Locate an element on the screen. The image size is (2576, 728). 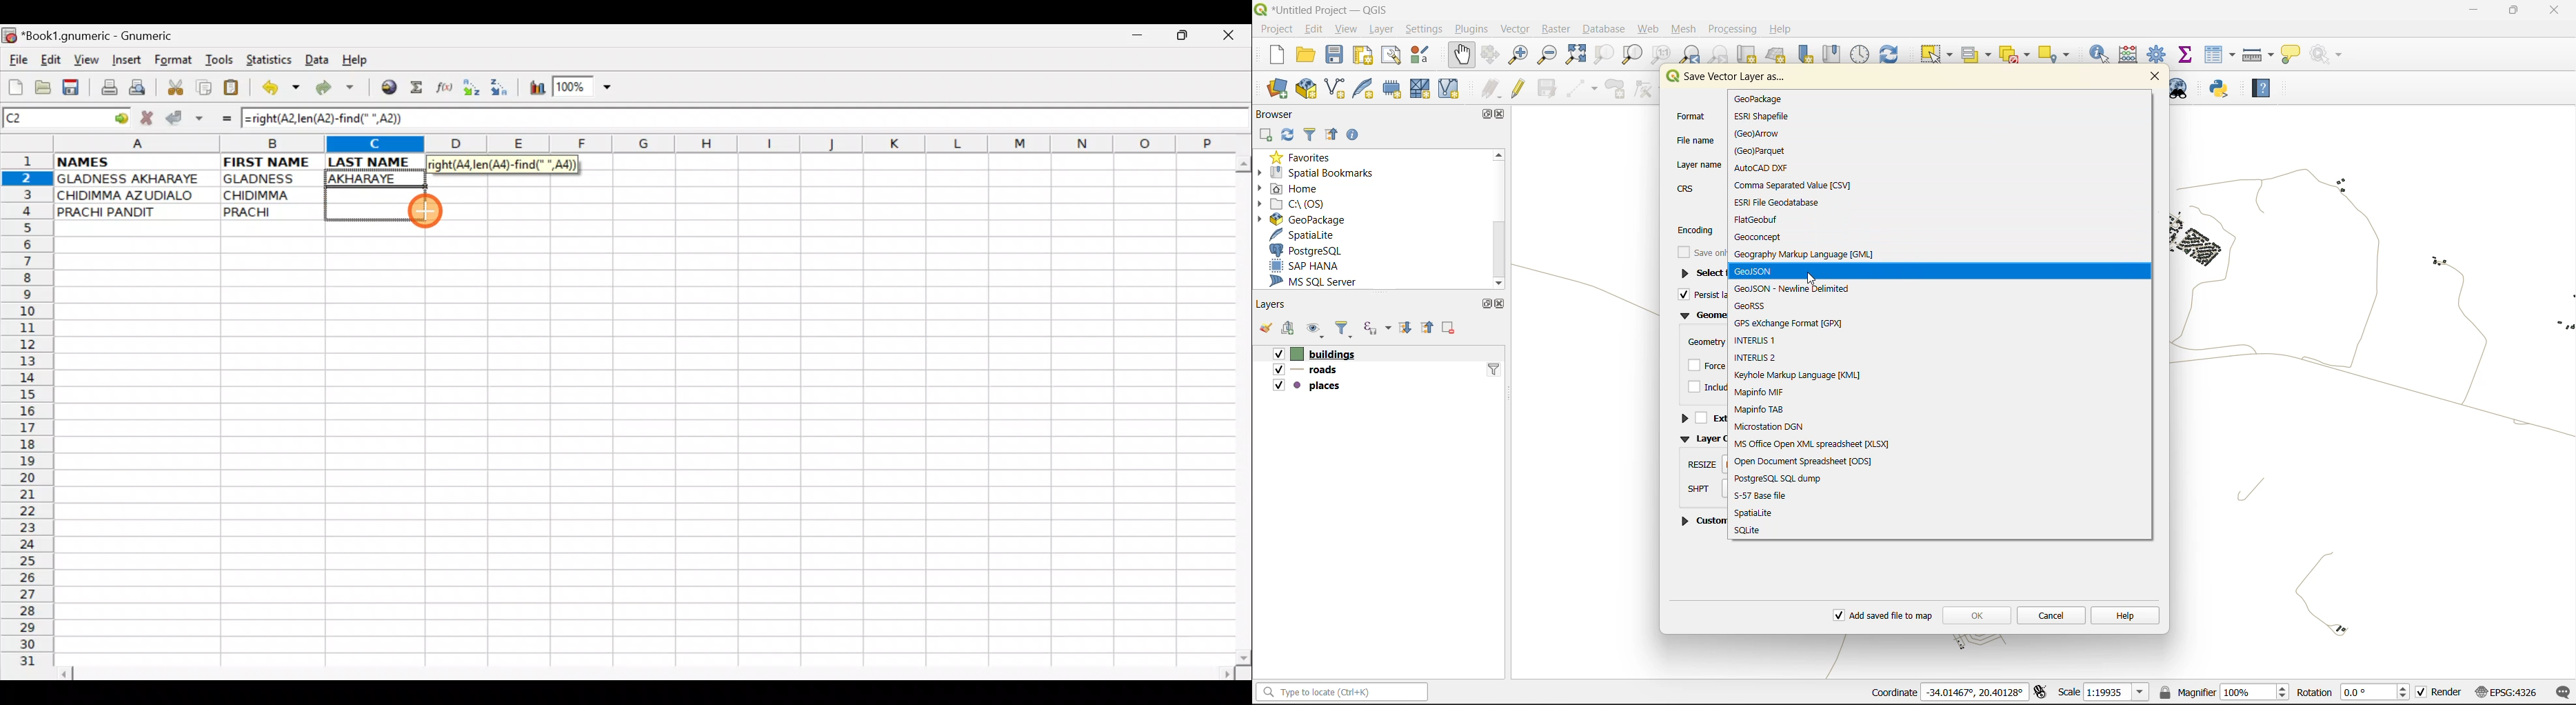
geopackage is located at coordinates (1759, 99).